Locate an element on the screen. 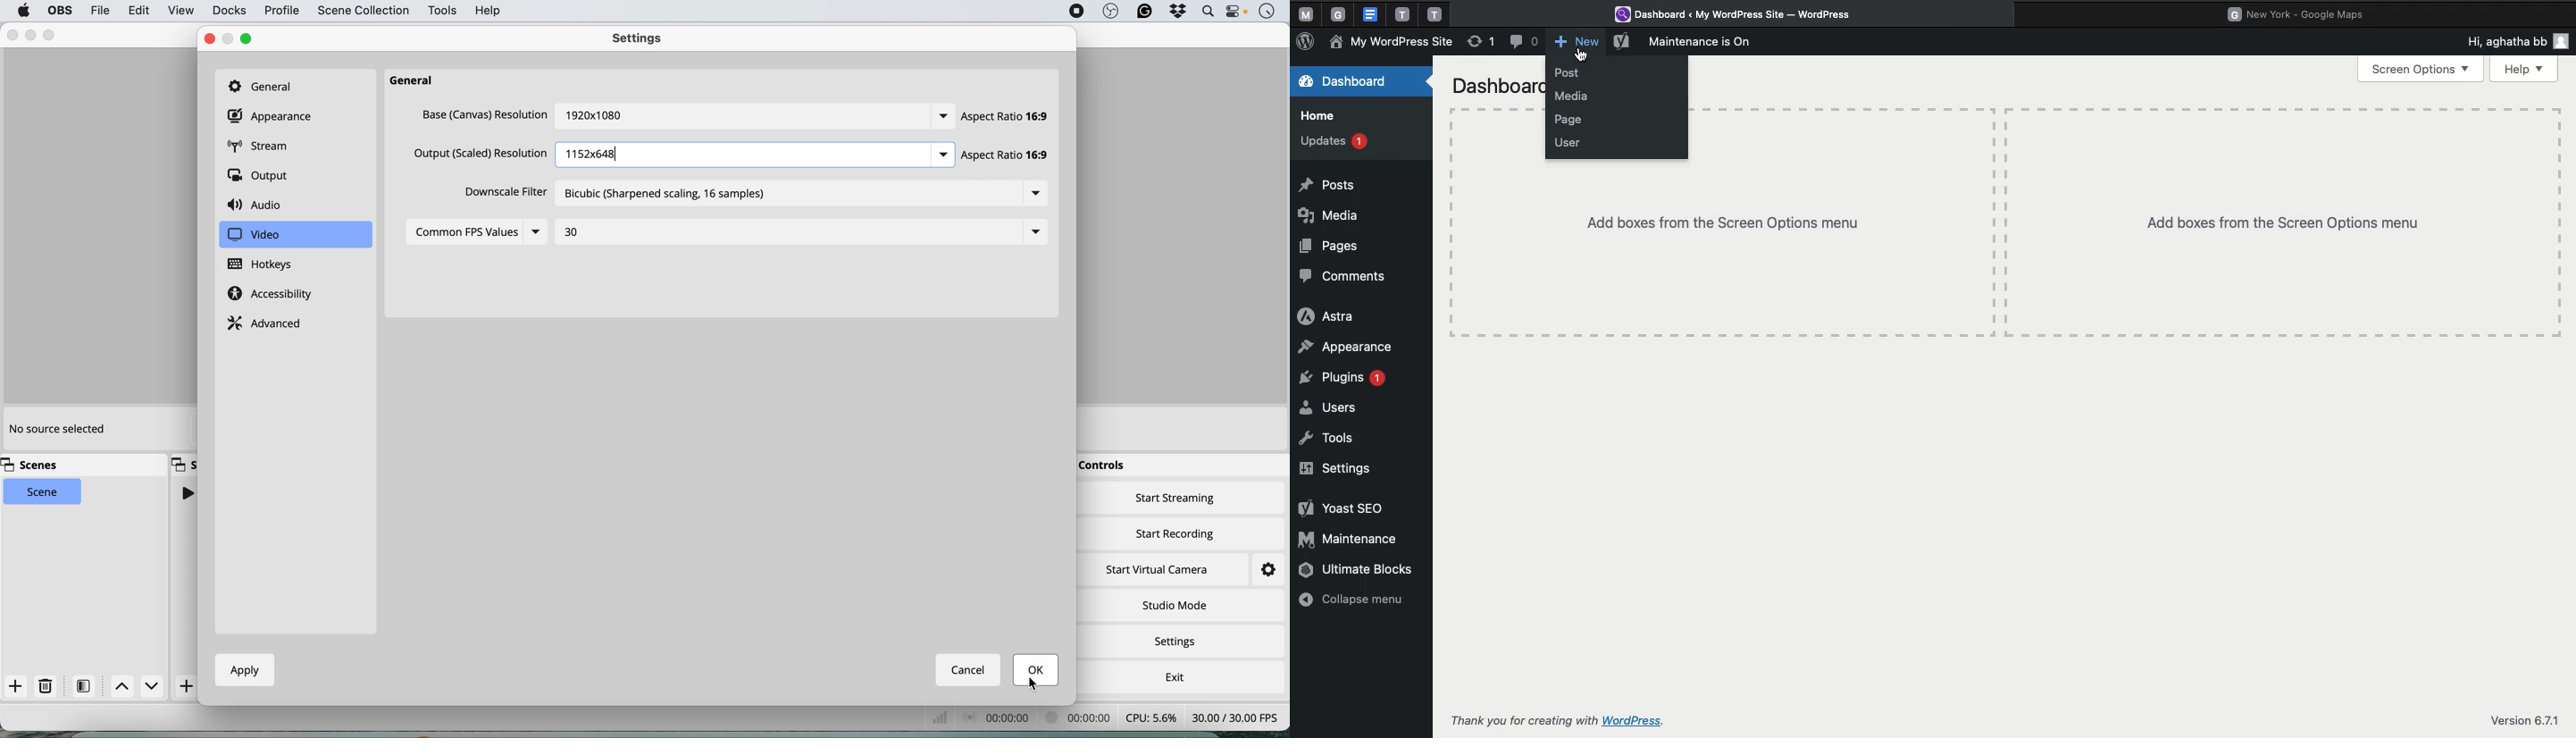  settings is located at coordinates (642, 40).